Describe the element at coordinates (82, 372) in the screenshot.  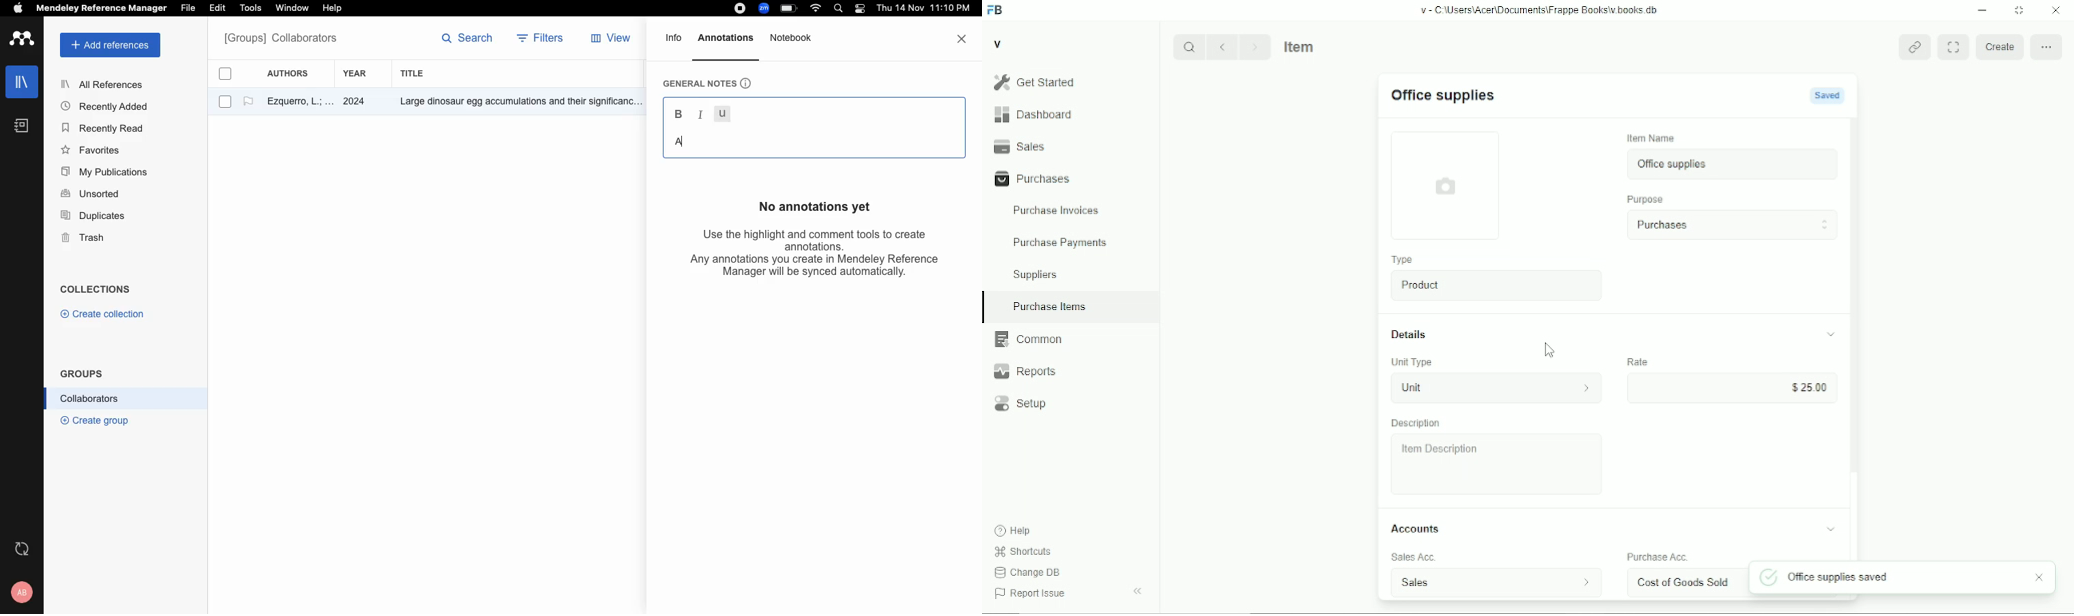
I see `GROUPS` at that location.